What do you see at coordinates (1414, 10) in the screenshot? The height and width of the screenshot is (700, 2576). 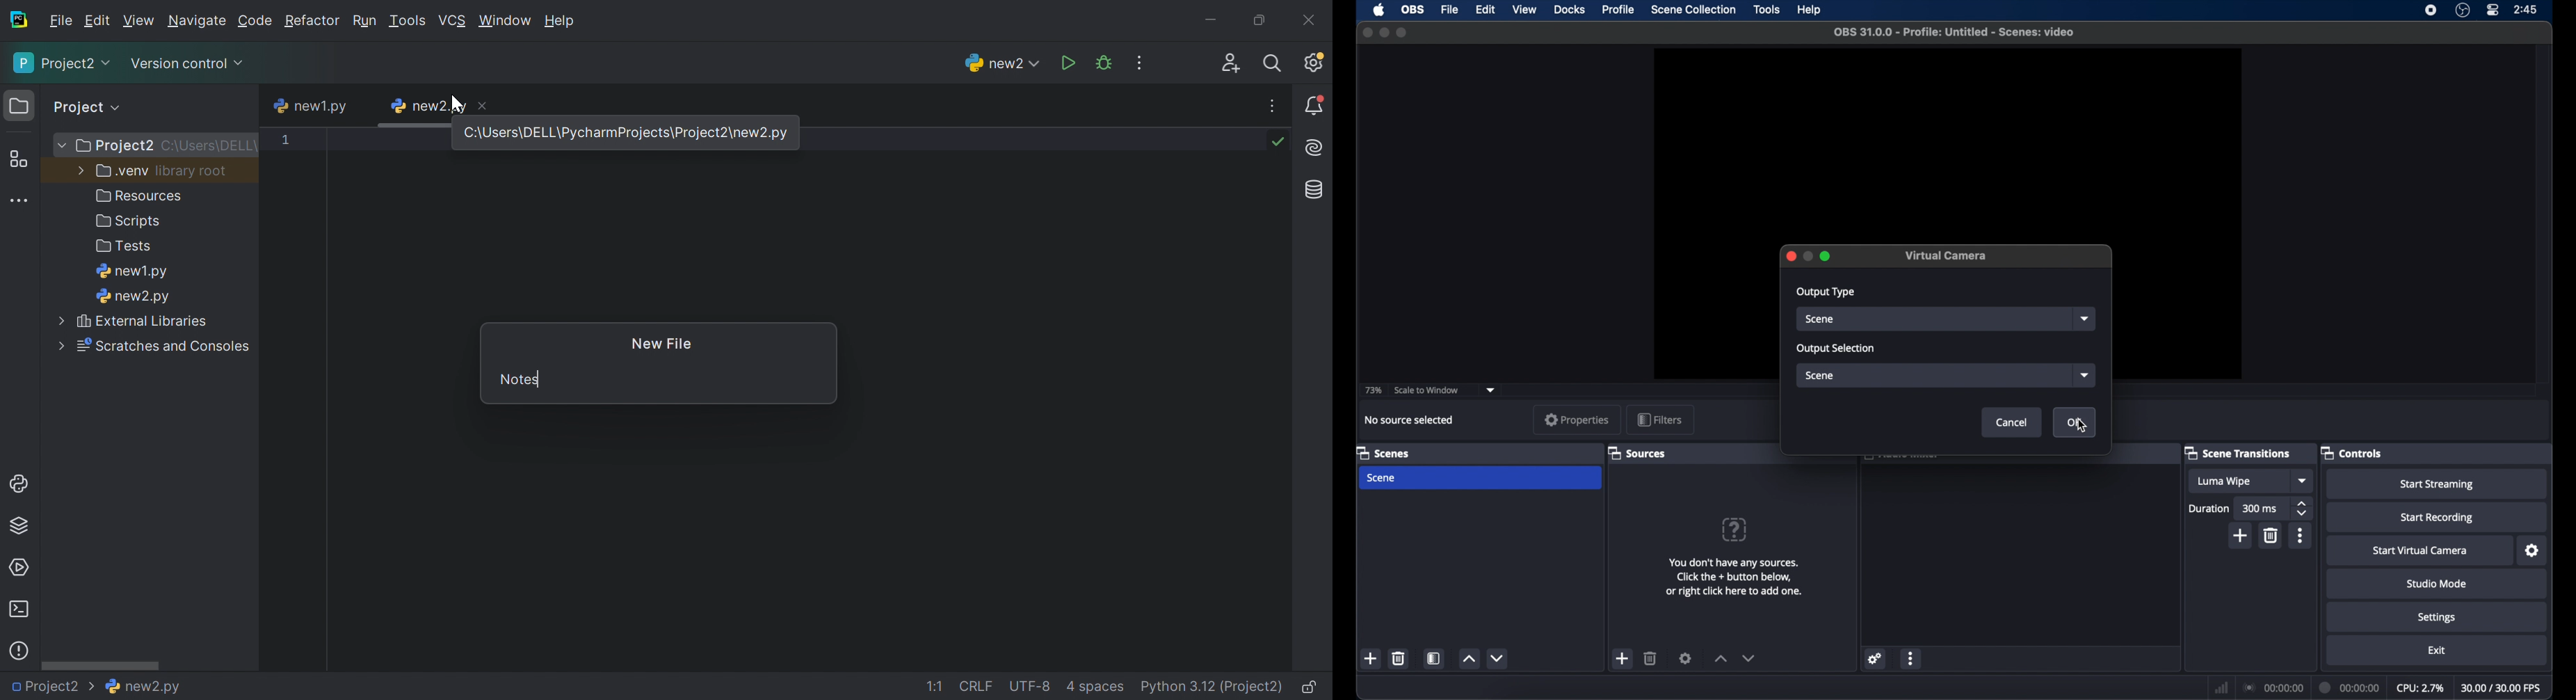 I see `obs` at bounding box center [1414, 10].